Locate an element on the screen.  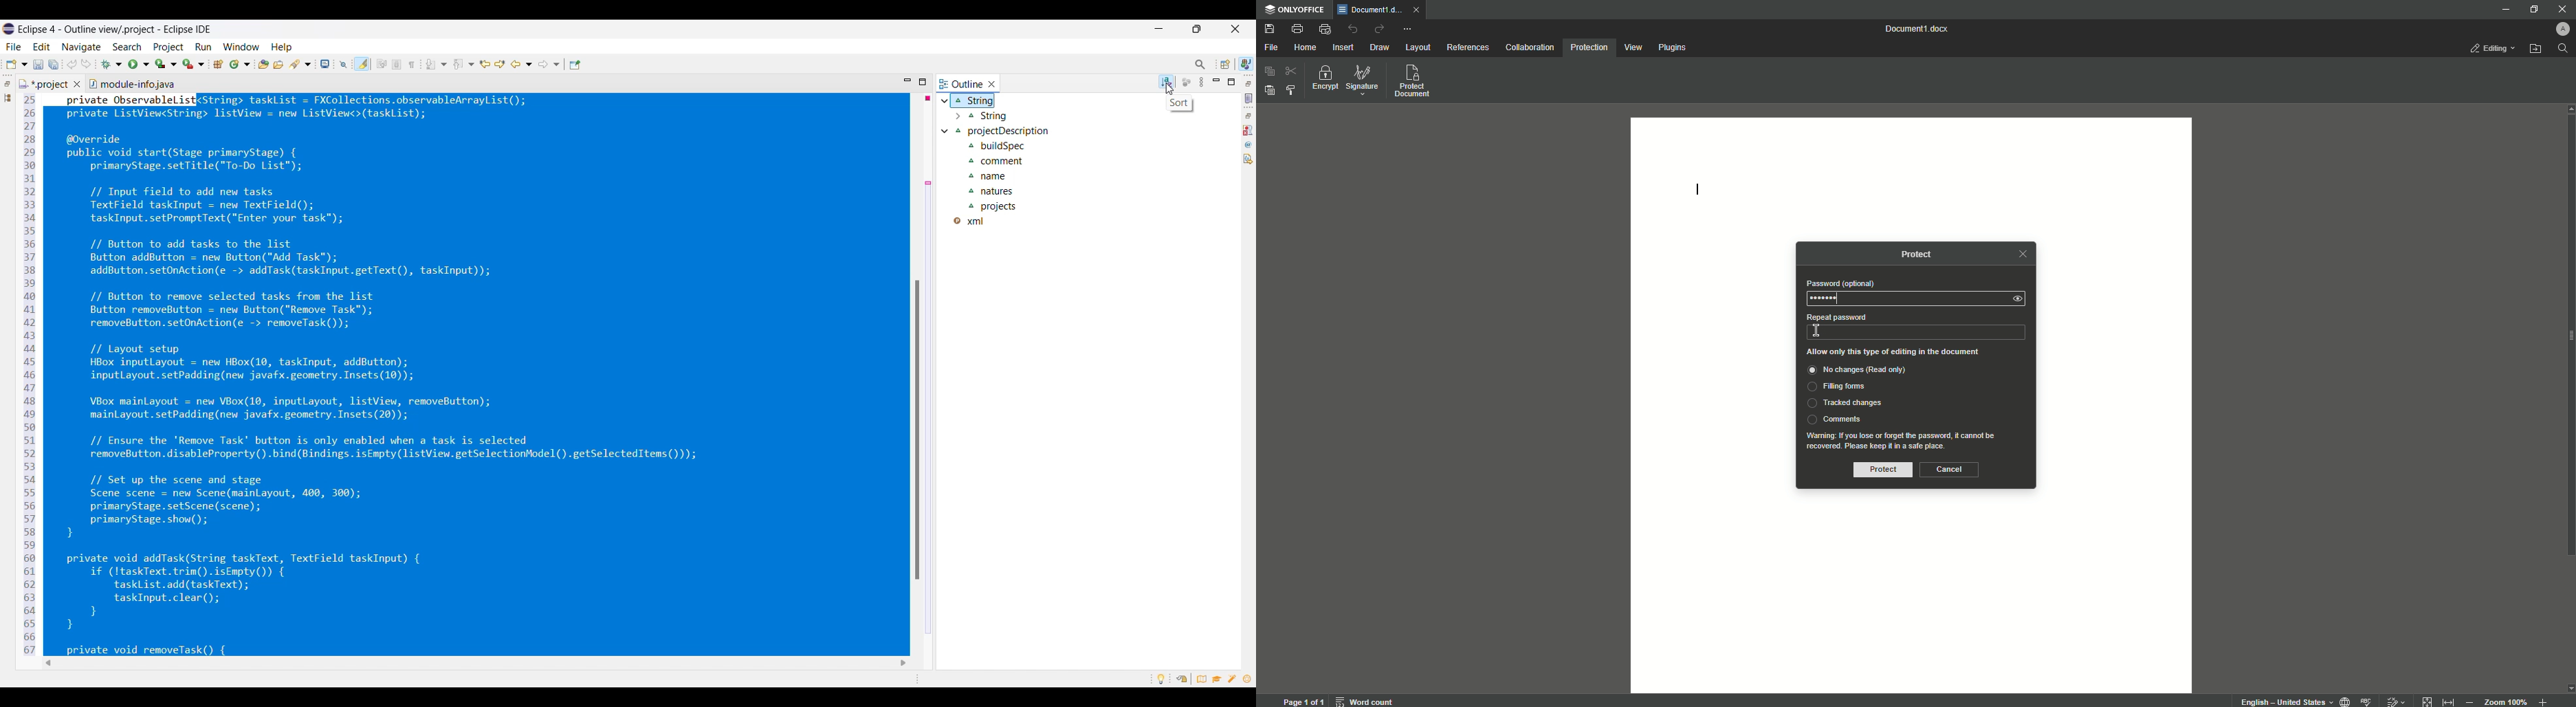
Save is located at coordinates (39, 65).